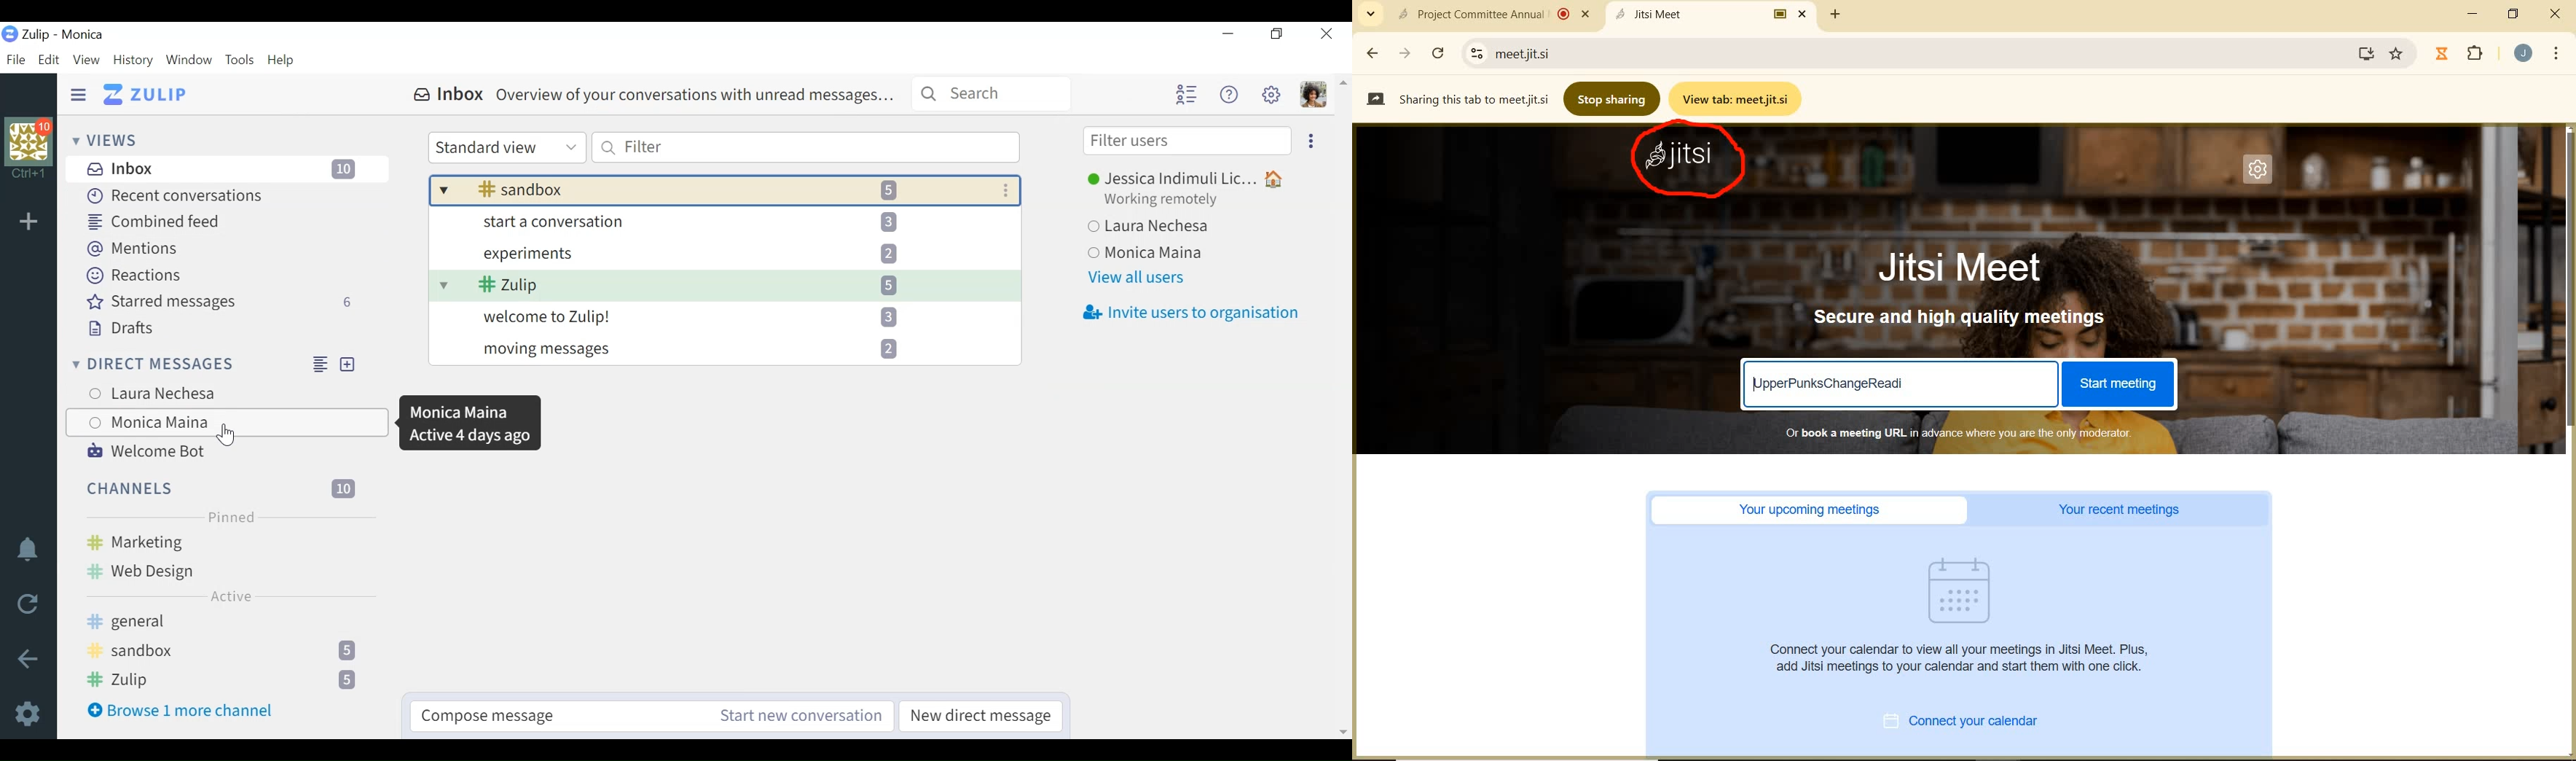  Describe the element at coordinates (1138, 278) in the screenshot. I see `View all users` at that location.